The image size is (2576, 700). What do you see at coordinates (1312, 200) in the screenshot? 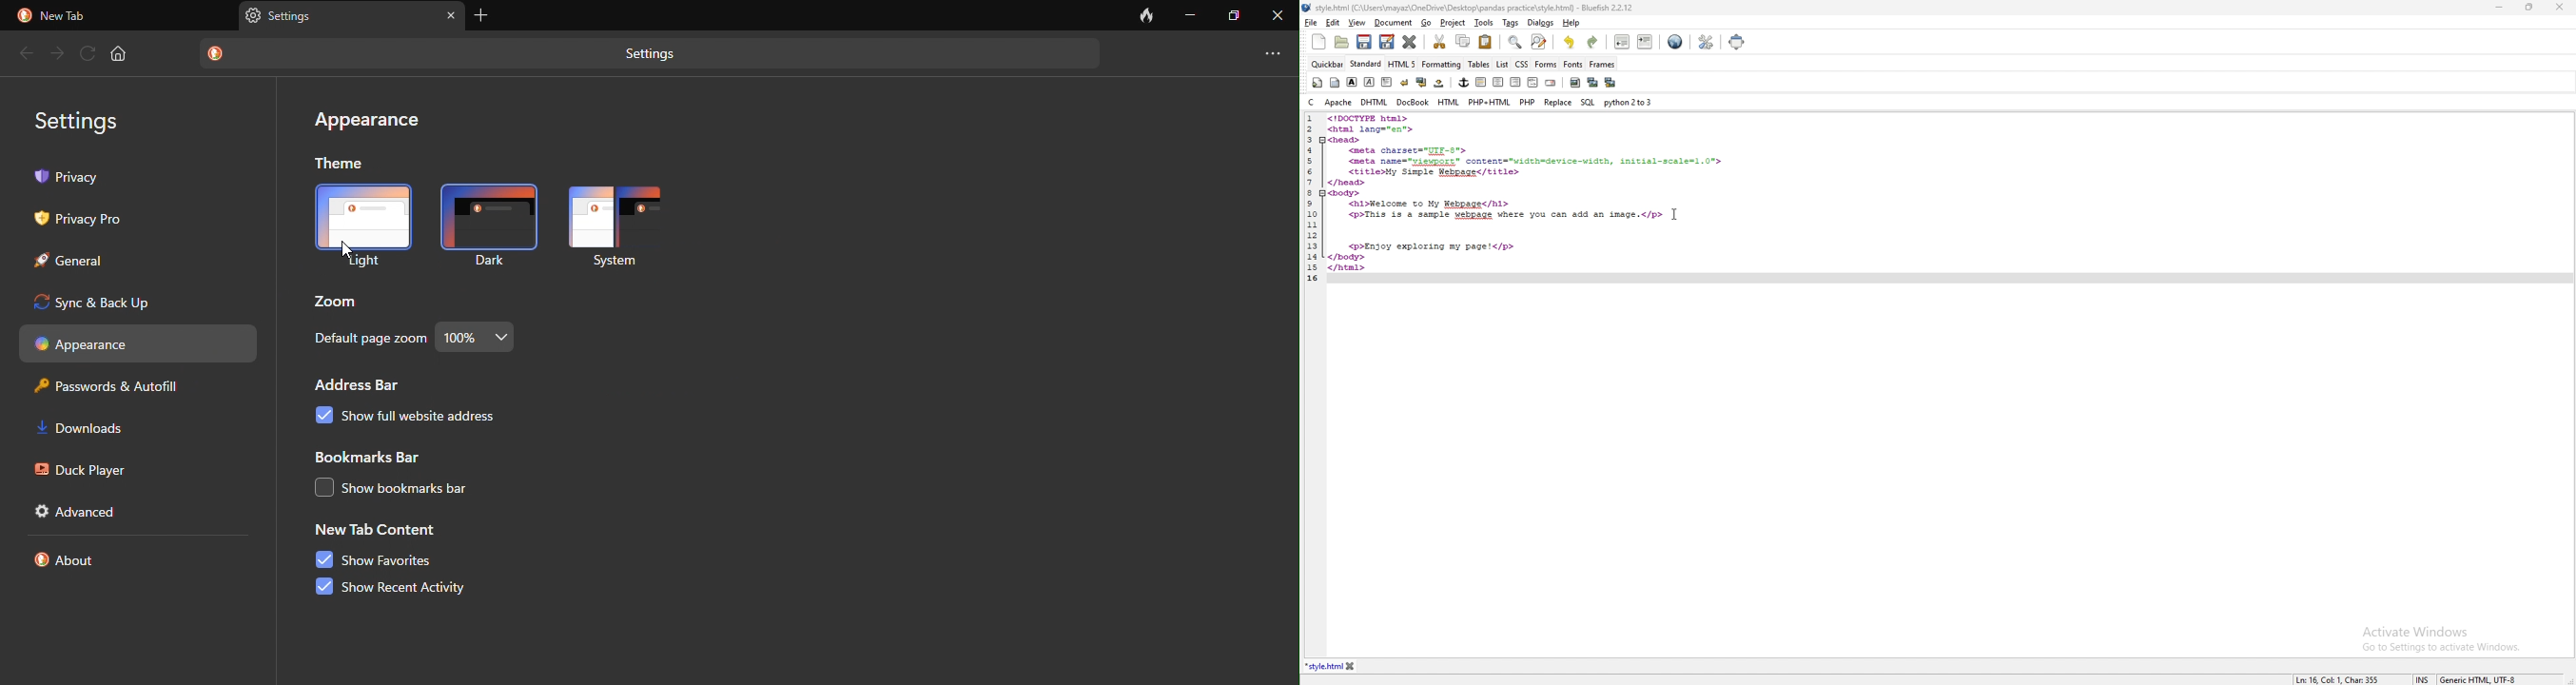
I see `1 2 3 4 5 6 7 8 9 10 11 12 13 14 15 16` at bounding box center [1312, 200].